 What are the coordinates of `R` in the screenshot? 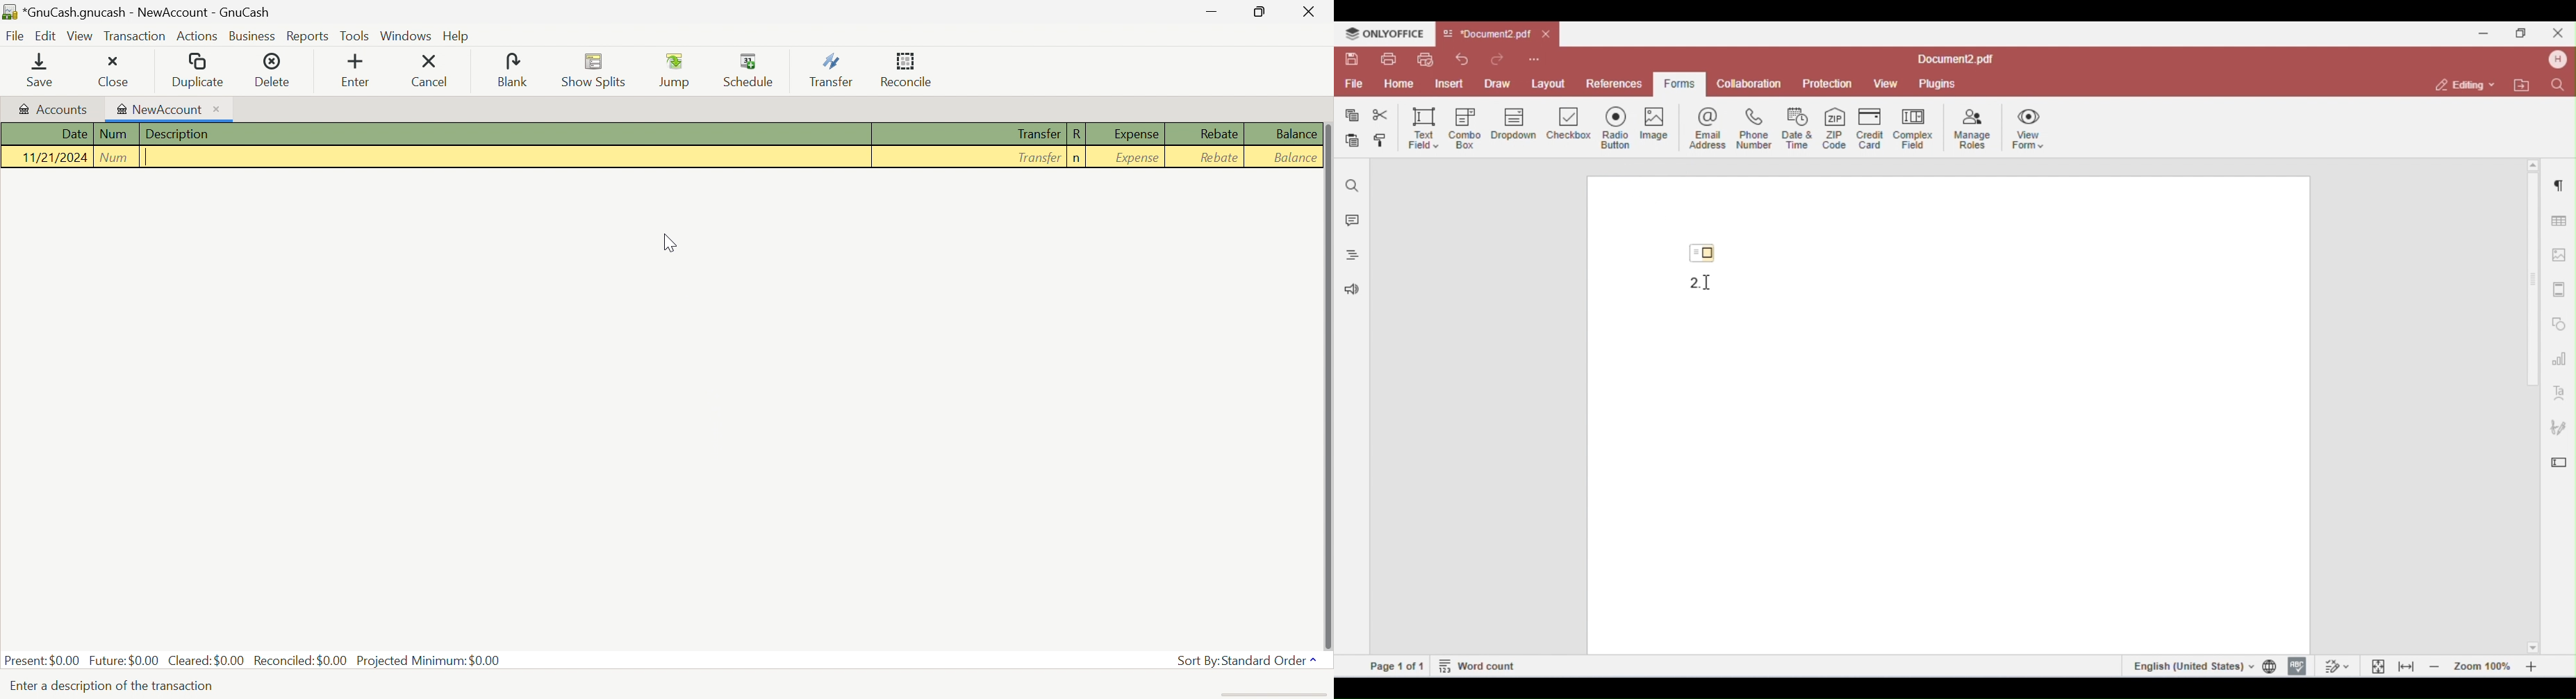 It's located at (1079, 134).